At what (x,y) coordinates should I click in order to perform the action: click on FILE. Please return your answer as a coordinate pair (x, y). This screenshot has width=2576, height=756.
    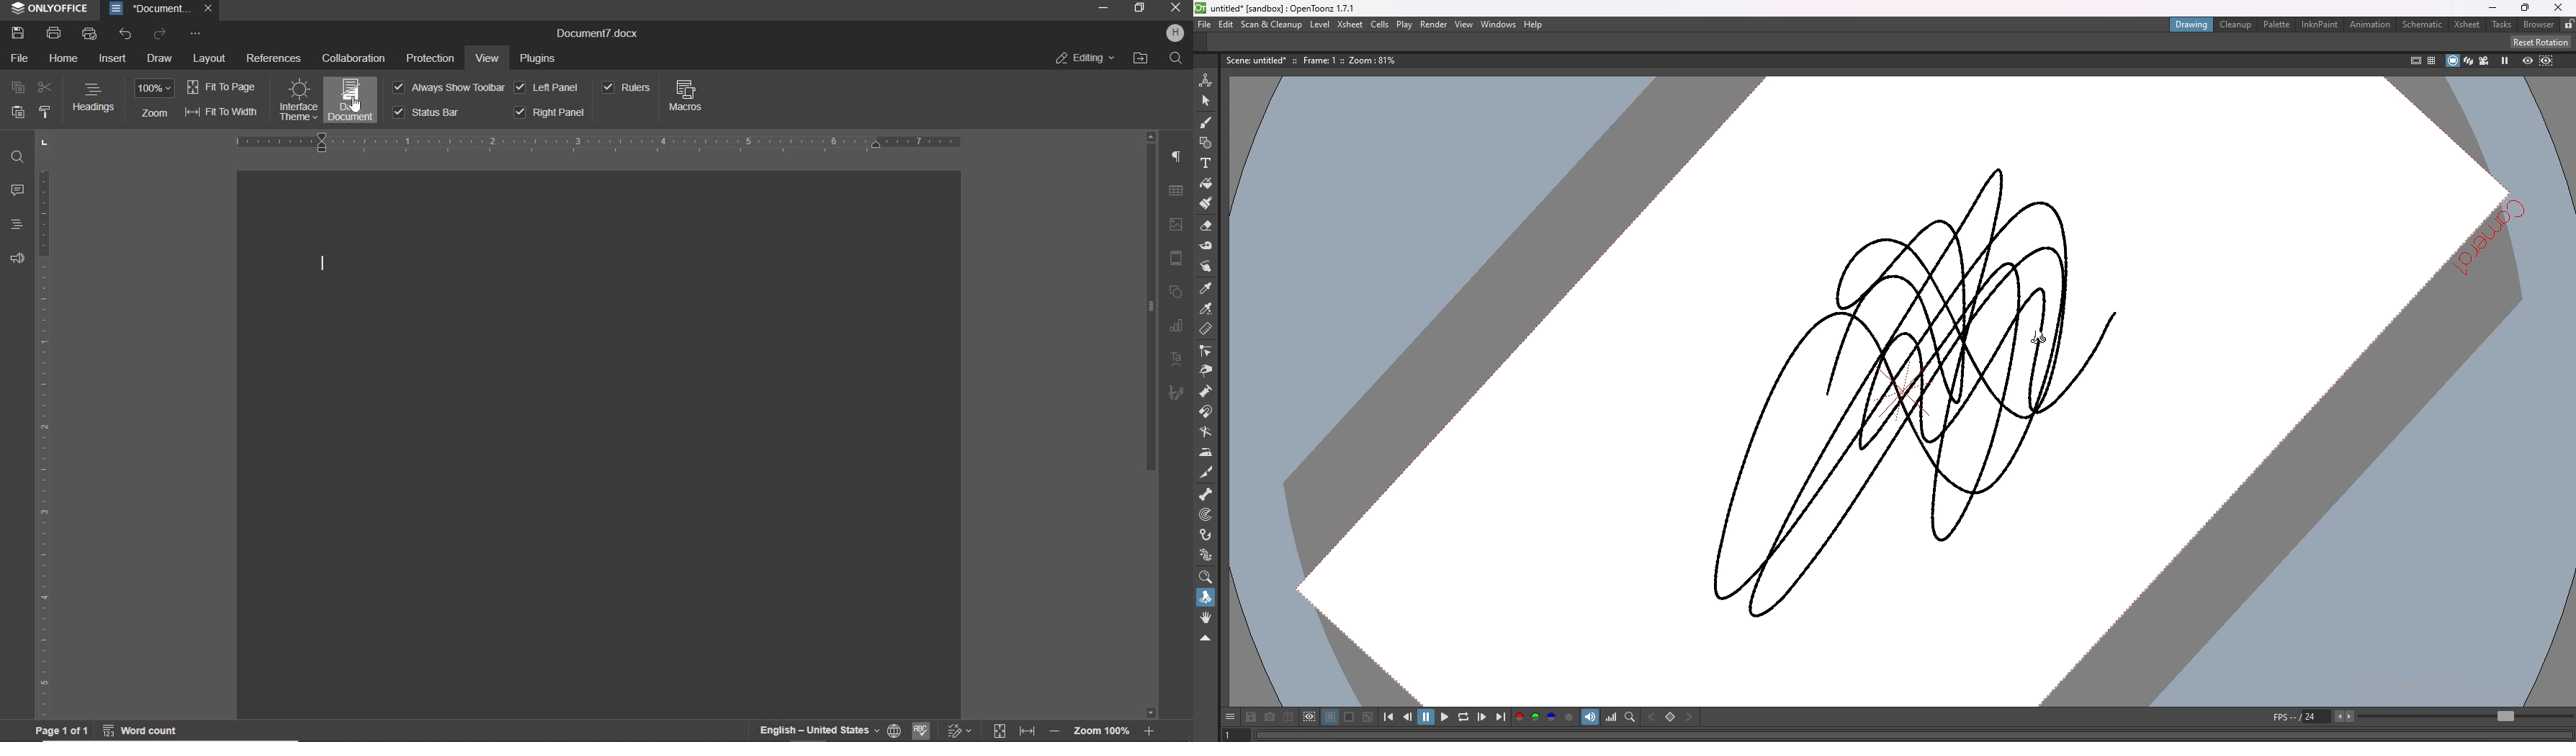
    Looking at the image, I should click on (18, 60).